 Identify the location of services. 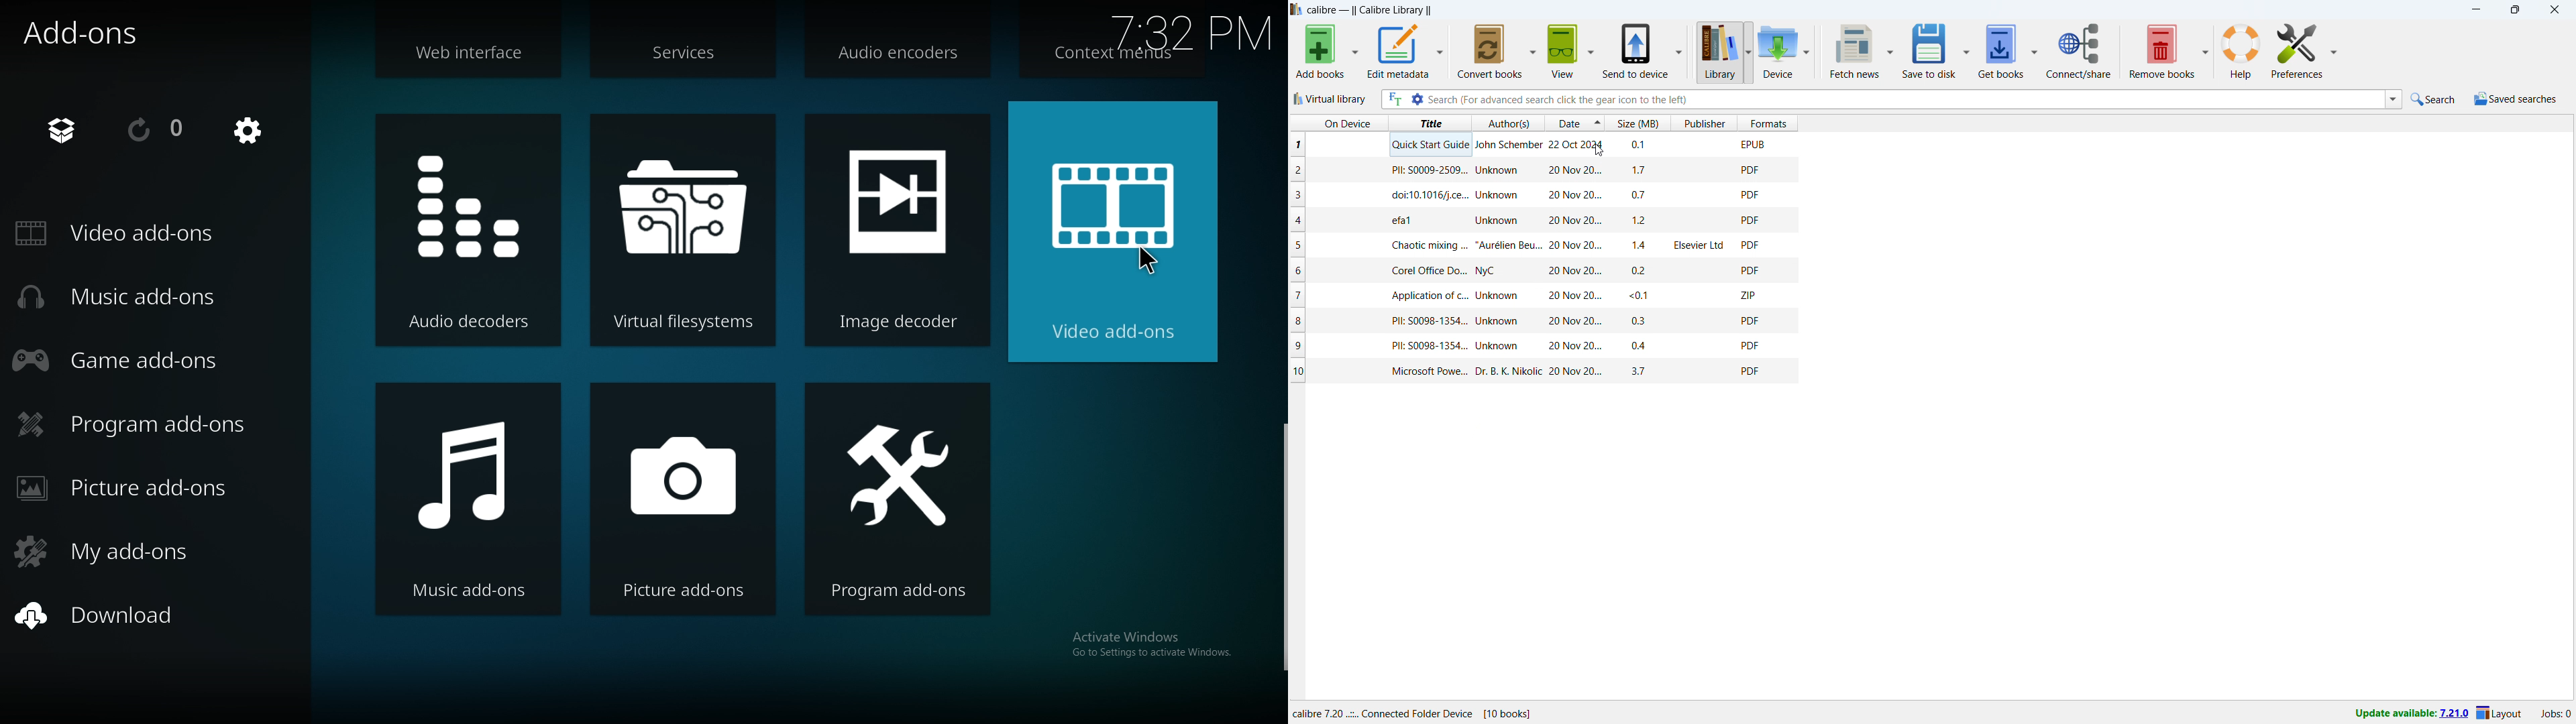
(685, 56).